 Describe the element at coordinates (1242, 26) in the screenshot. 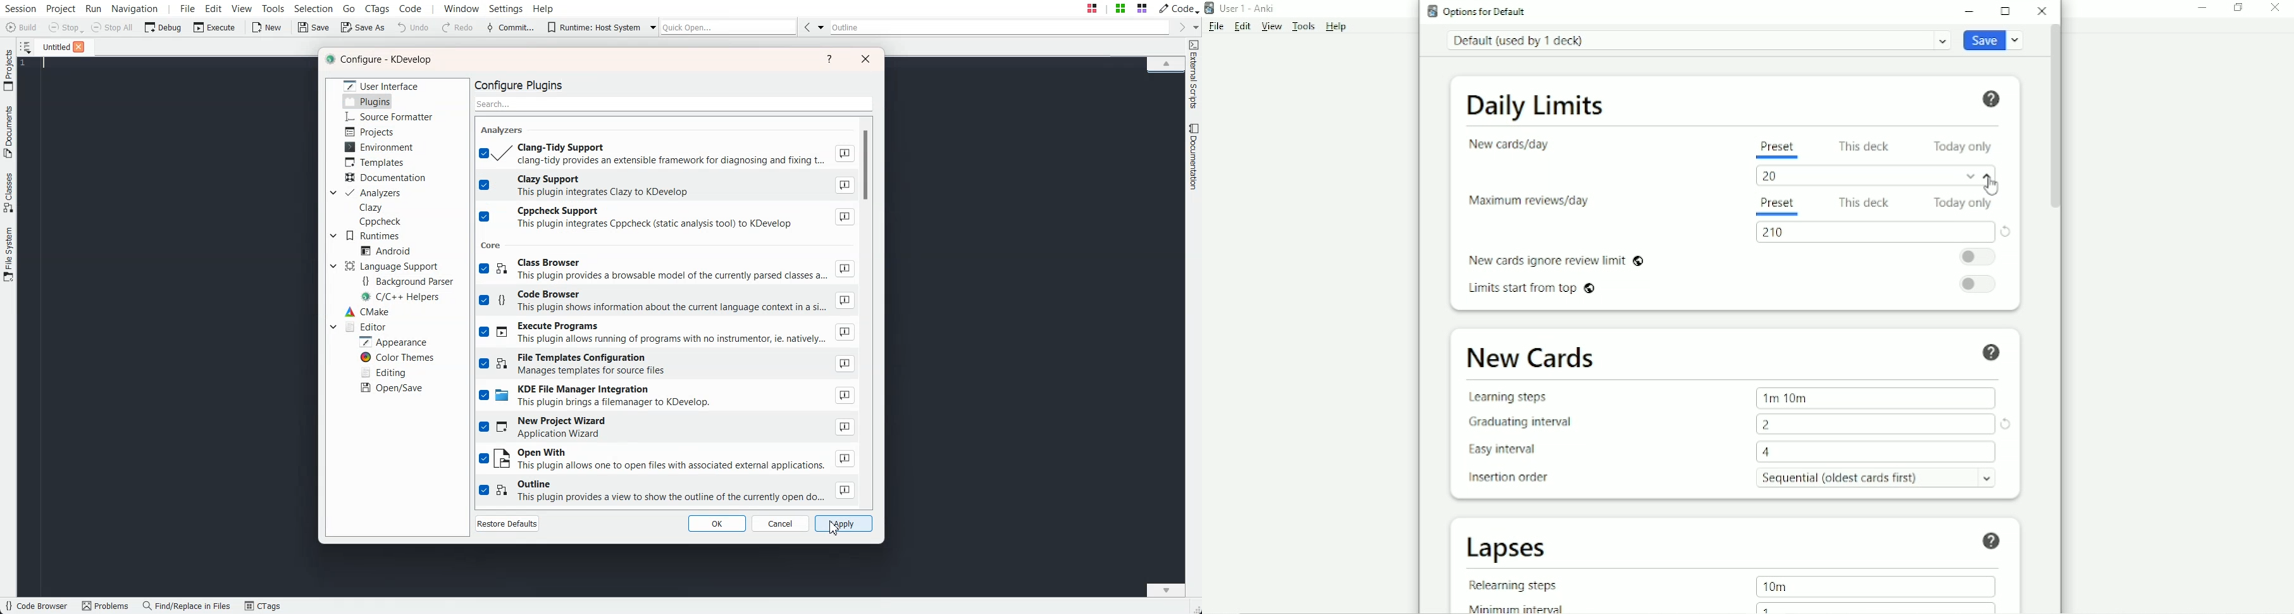

I see `Edit` at that location.